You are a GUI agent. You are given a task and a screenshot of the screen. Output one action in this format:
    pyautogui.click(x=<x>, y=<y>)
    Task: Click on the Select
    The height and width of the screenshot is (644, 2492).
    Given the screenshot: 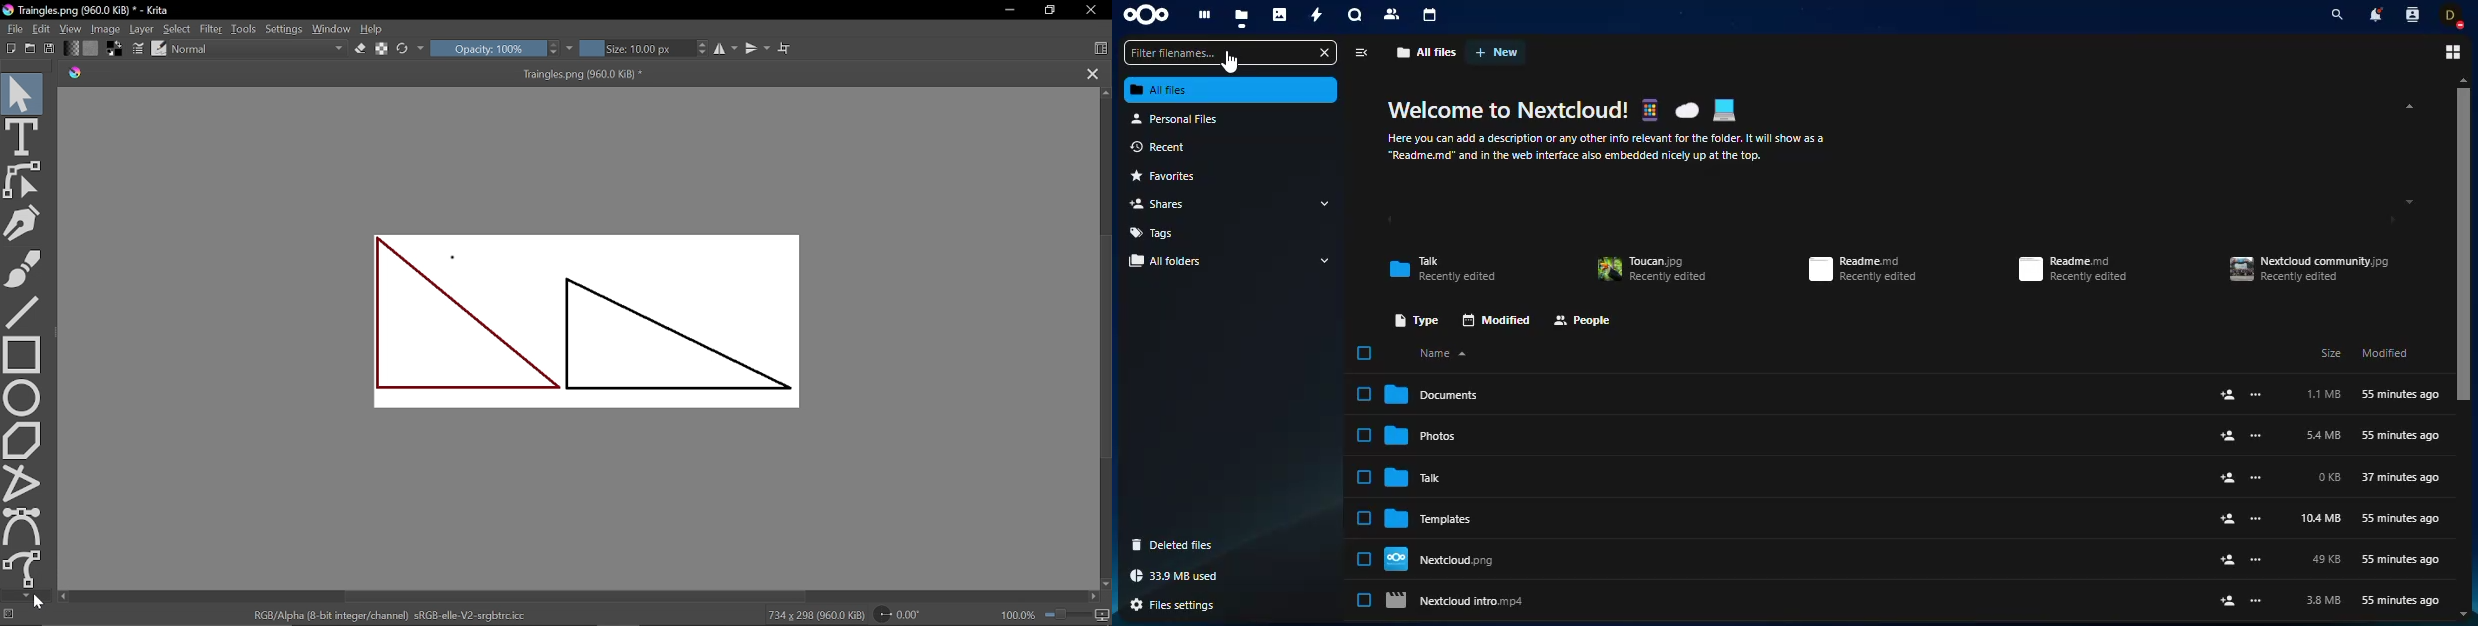 What is the action you would take?
    pyautogui.click(x=177, y=29)
    